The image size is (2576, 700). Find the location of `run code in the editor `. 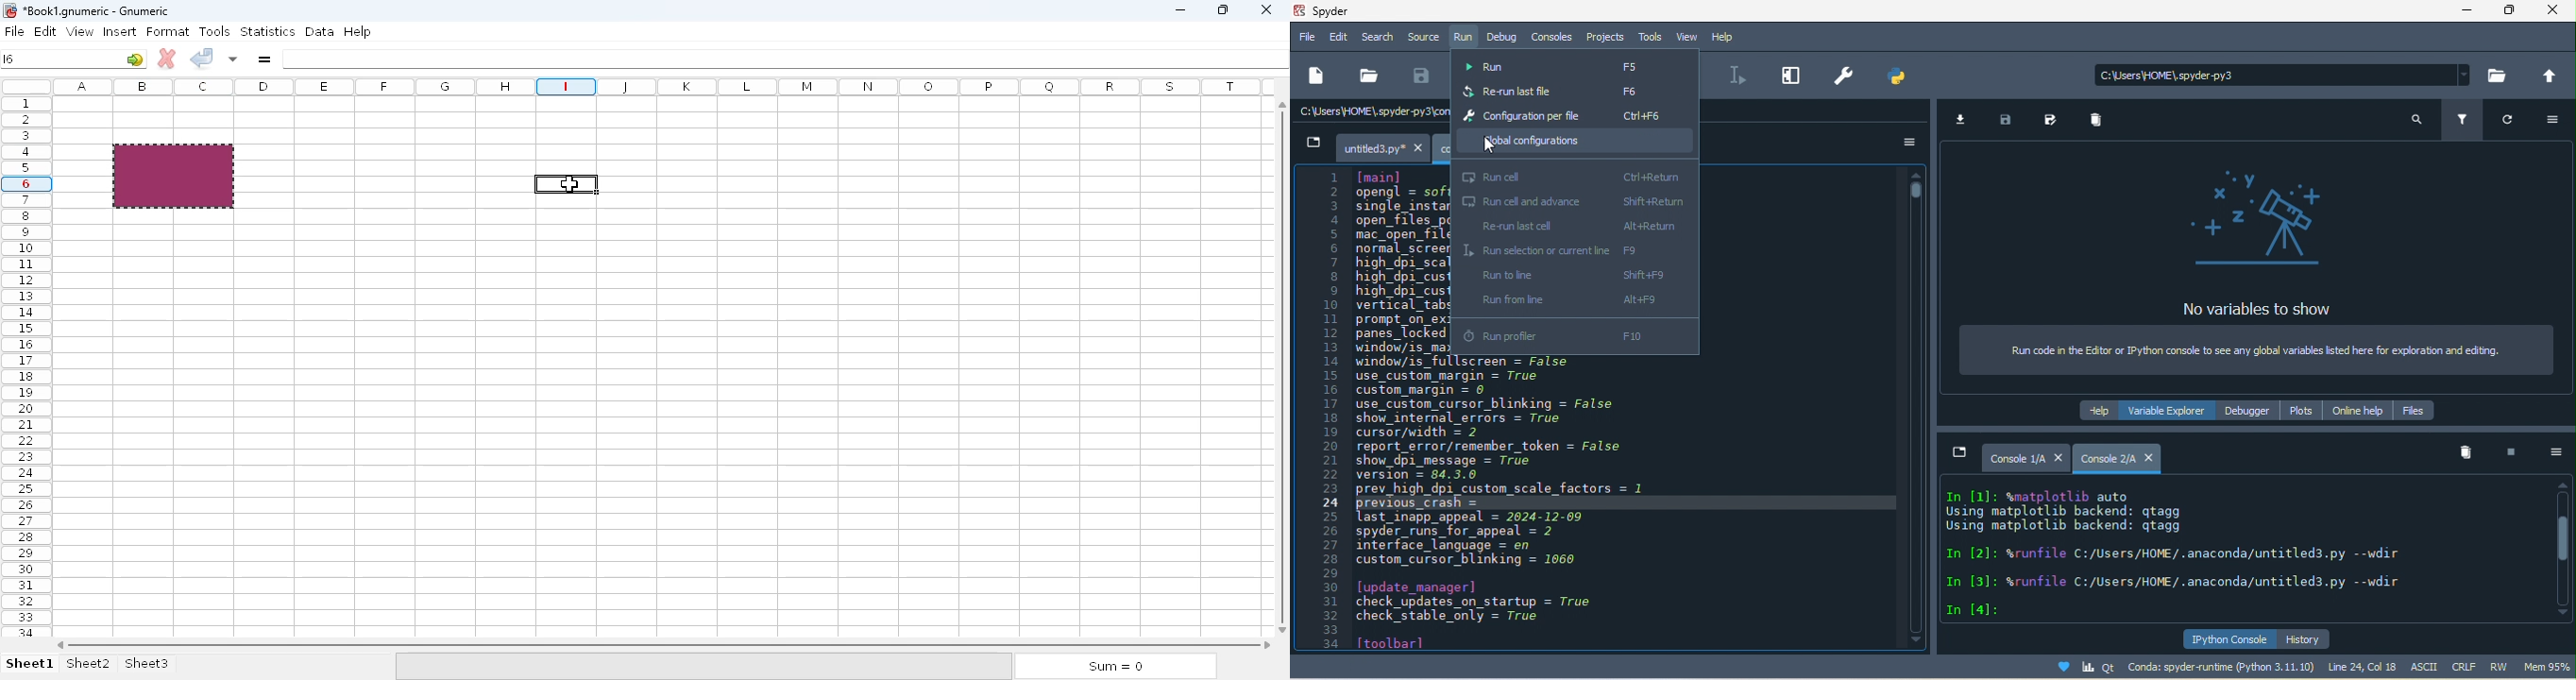

run code in the editor  is located at coordinates (2254, 348).